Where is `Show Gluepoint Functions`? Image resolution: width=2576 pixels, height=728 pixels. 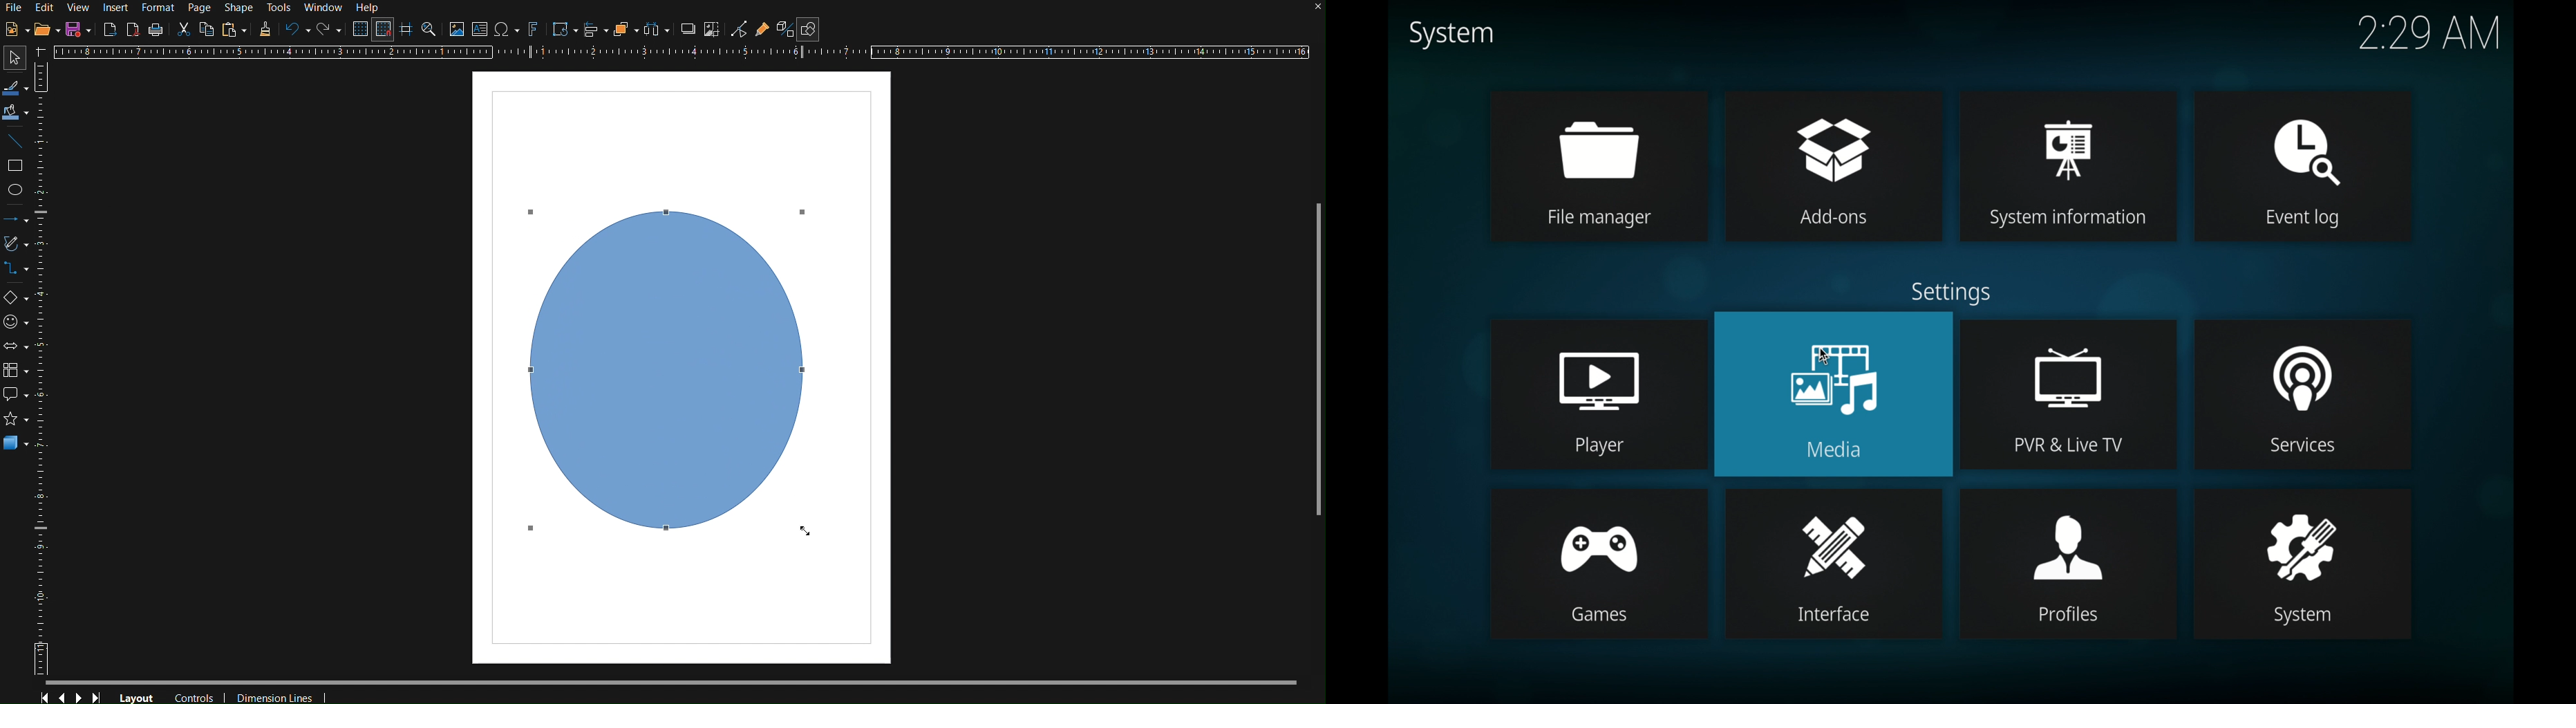
Show Gluepoint Functions is located at coordinates (762, 31).